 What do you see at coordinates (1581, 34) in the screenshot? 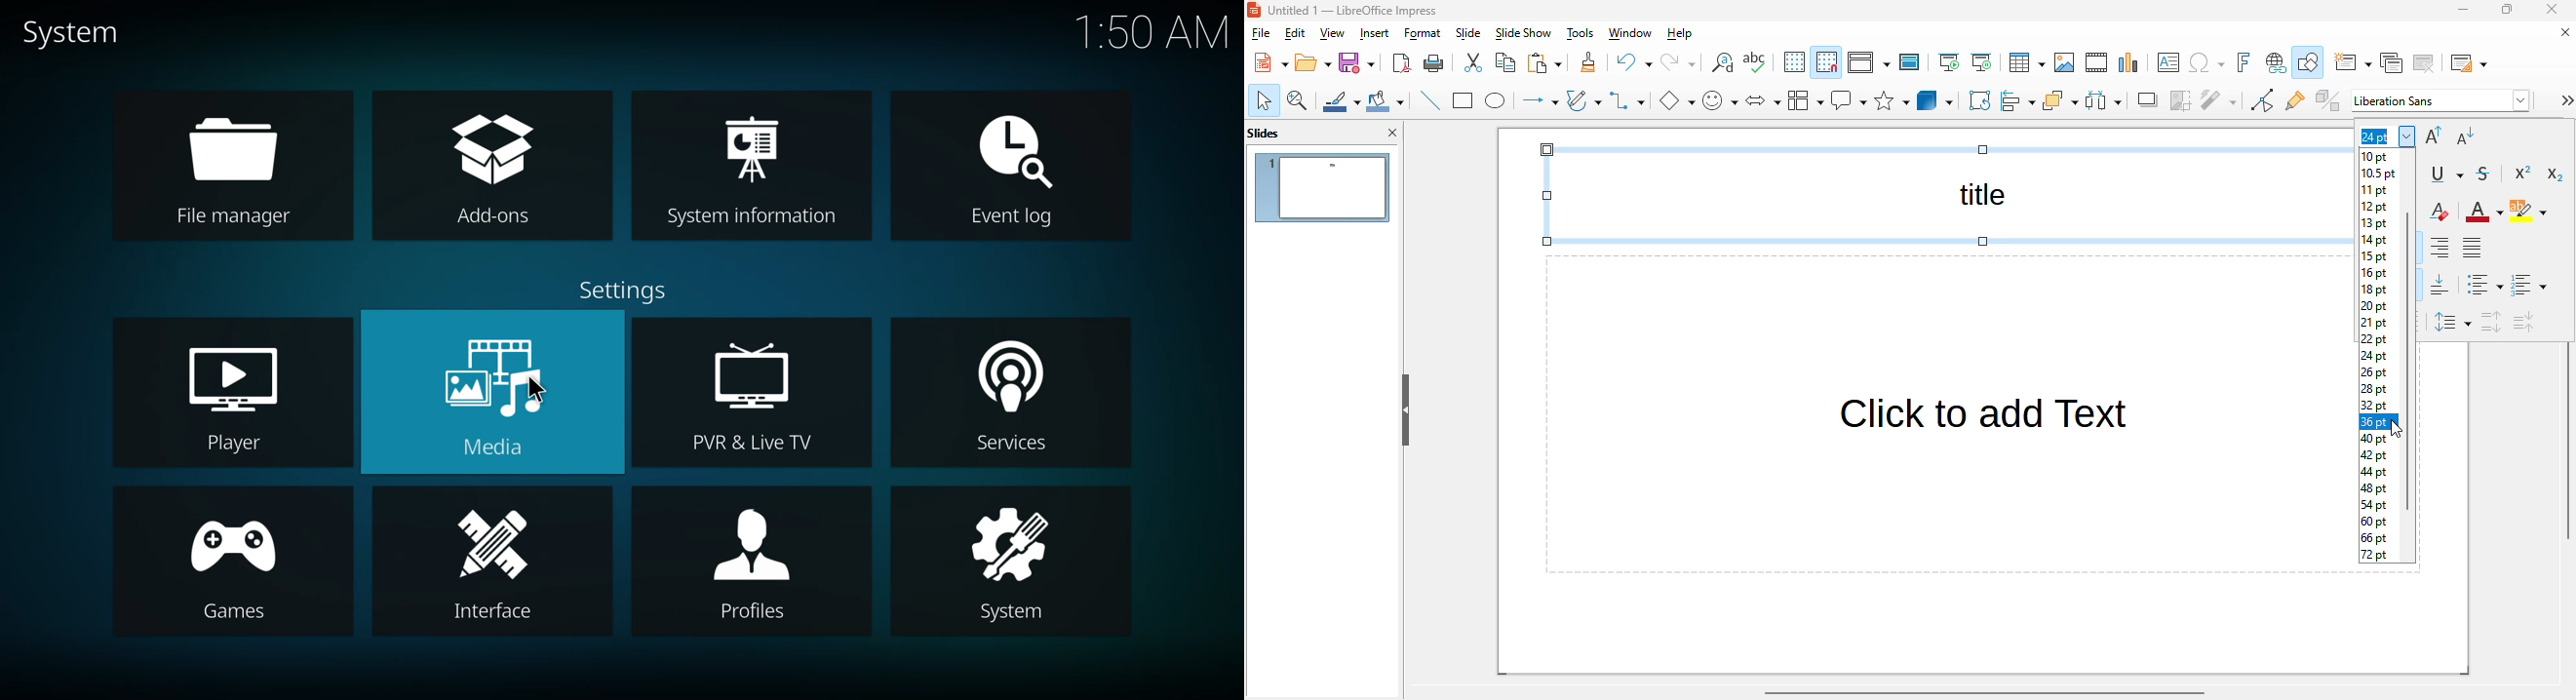
I see `tools` at bounding box center [1581, 34].